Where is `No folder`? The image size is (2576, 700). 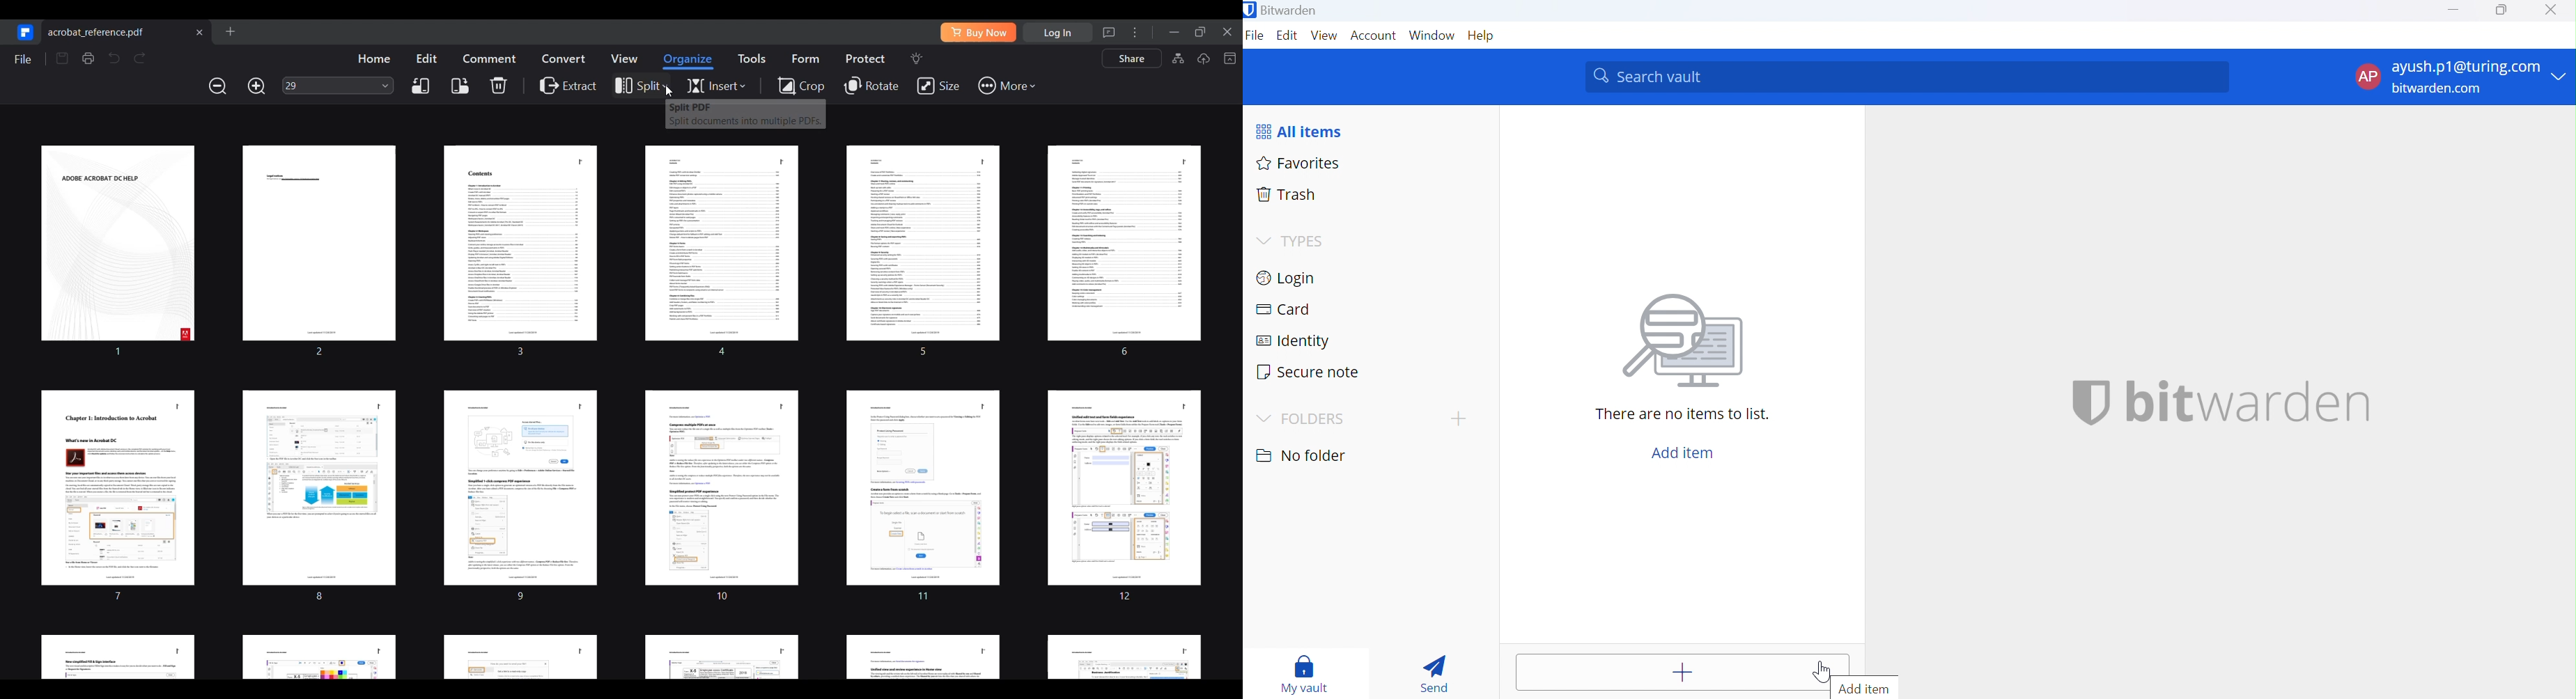 No folder is located at coordinates (1300, 453).